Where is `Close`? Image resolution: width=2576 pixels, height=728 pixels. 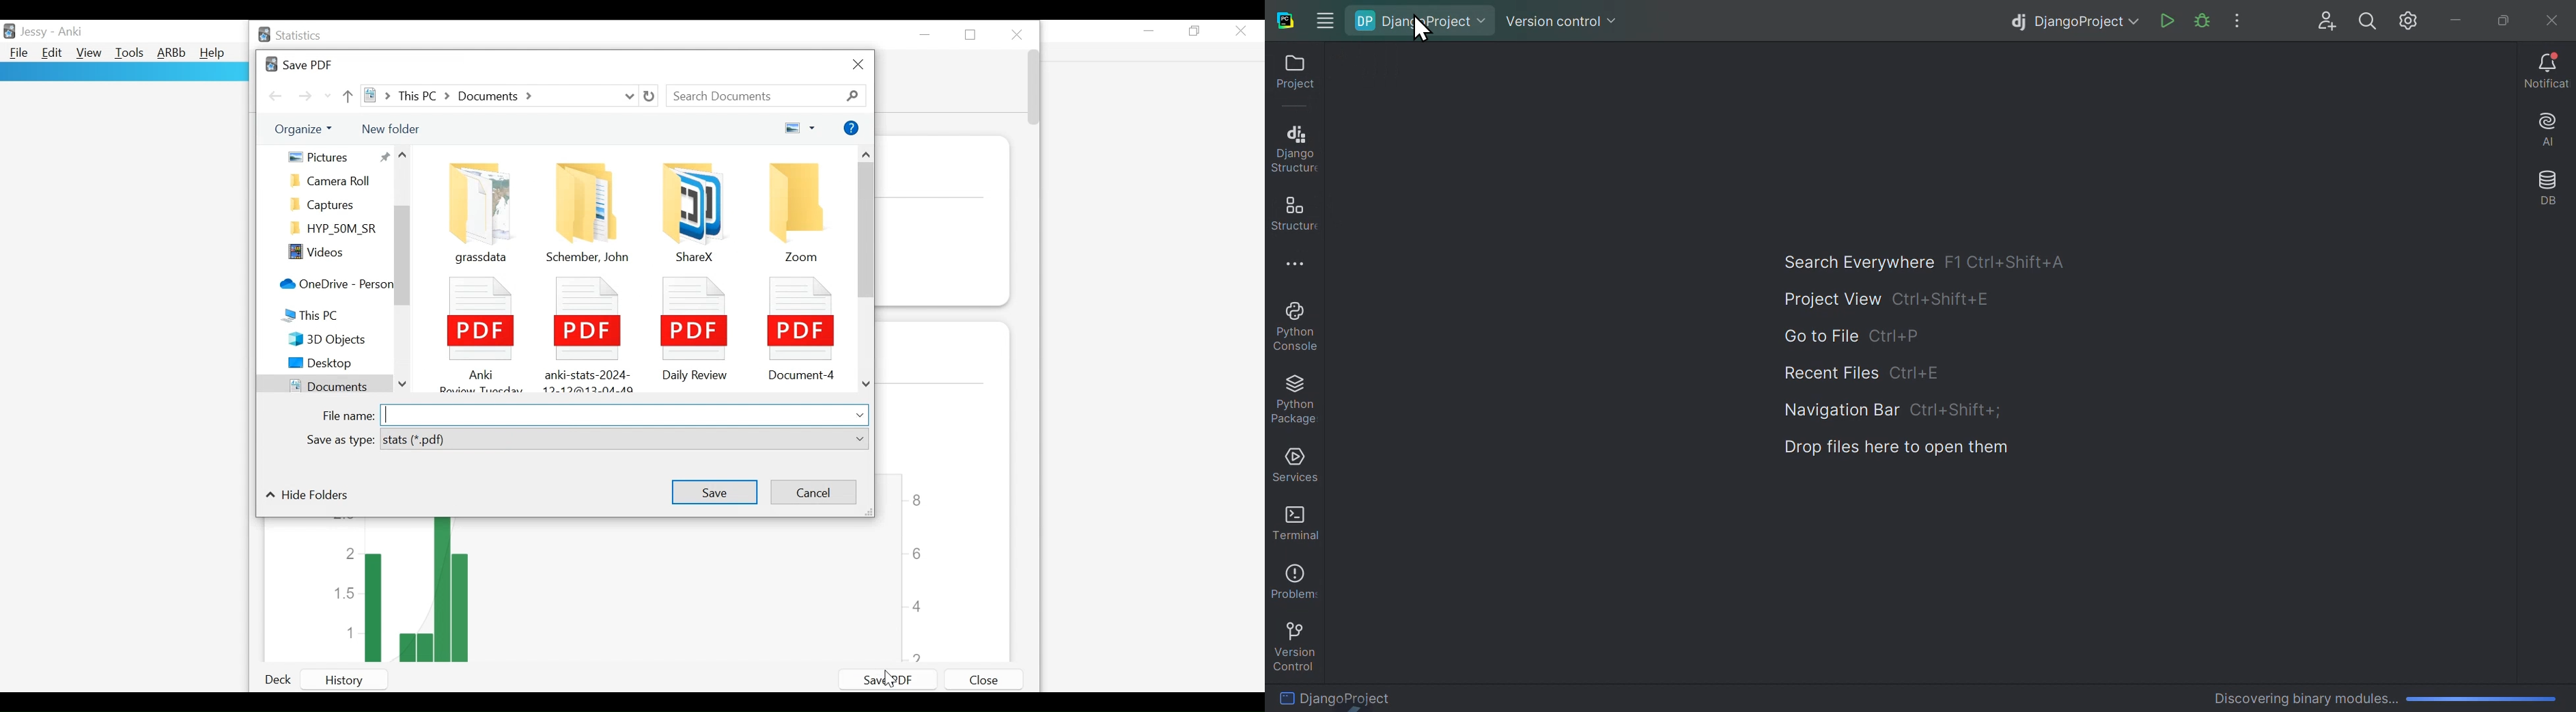 Close is located at coordinates (857, 66).